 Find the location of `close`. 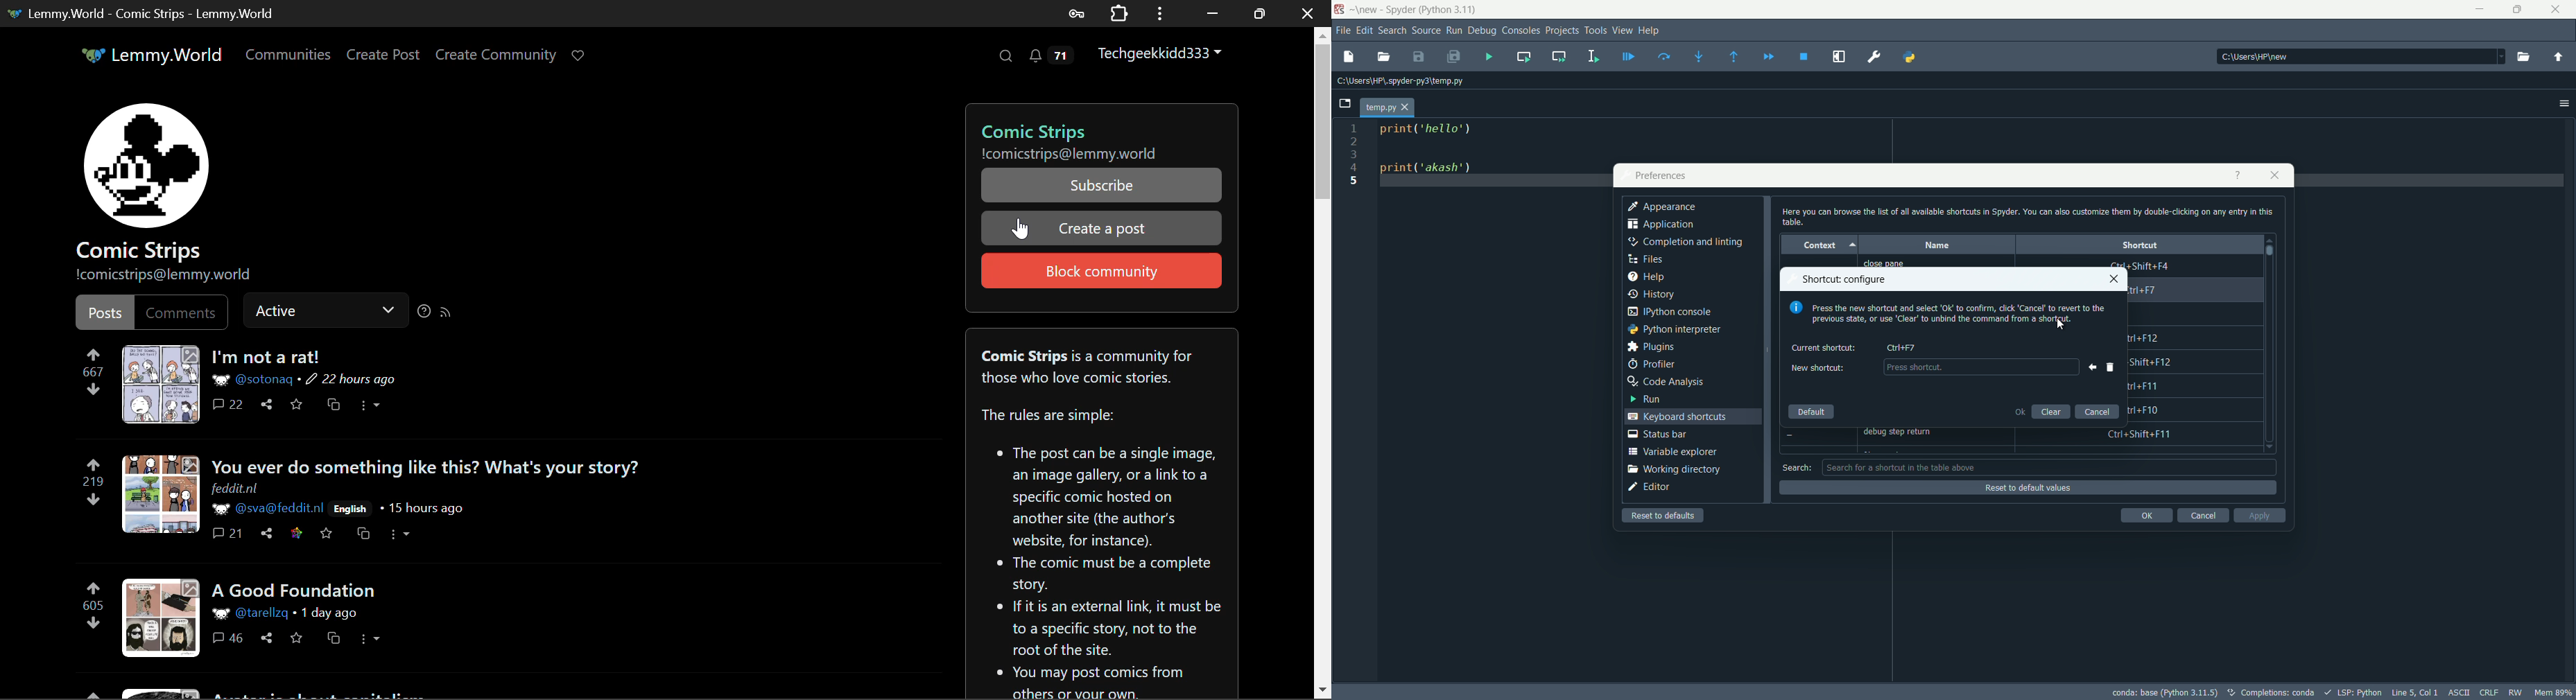

close is located at coordinates (2114, 279).